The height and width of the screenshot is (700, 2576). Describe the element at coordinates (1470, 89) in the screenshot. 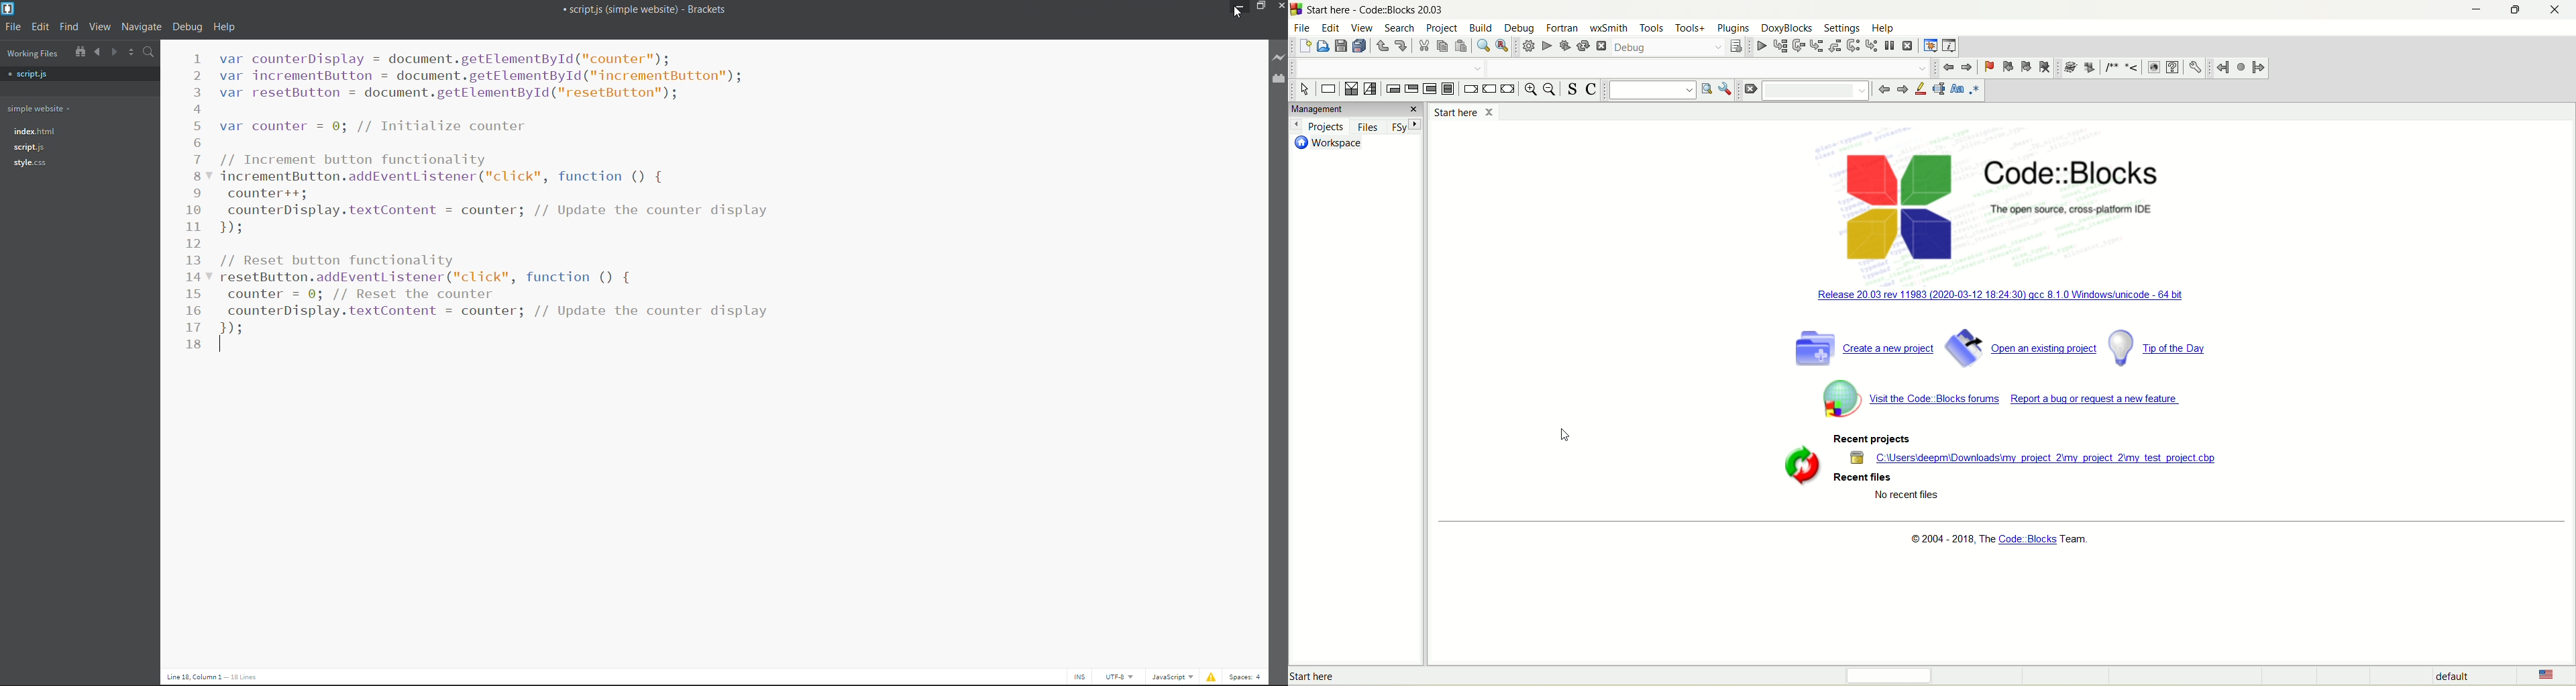

I see `break instruction` at that location.